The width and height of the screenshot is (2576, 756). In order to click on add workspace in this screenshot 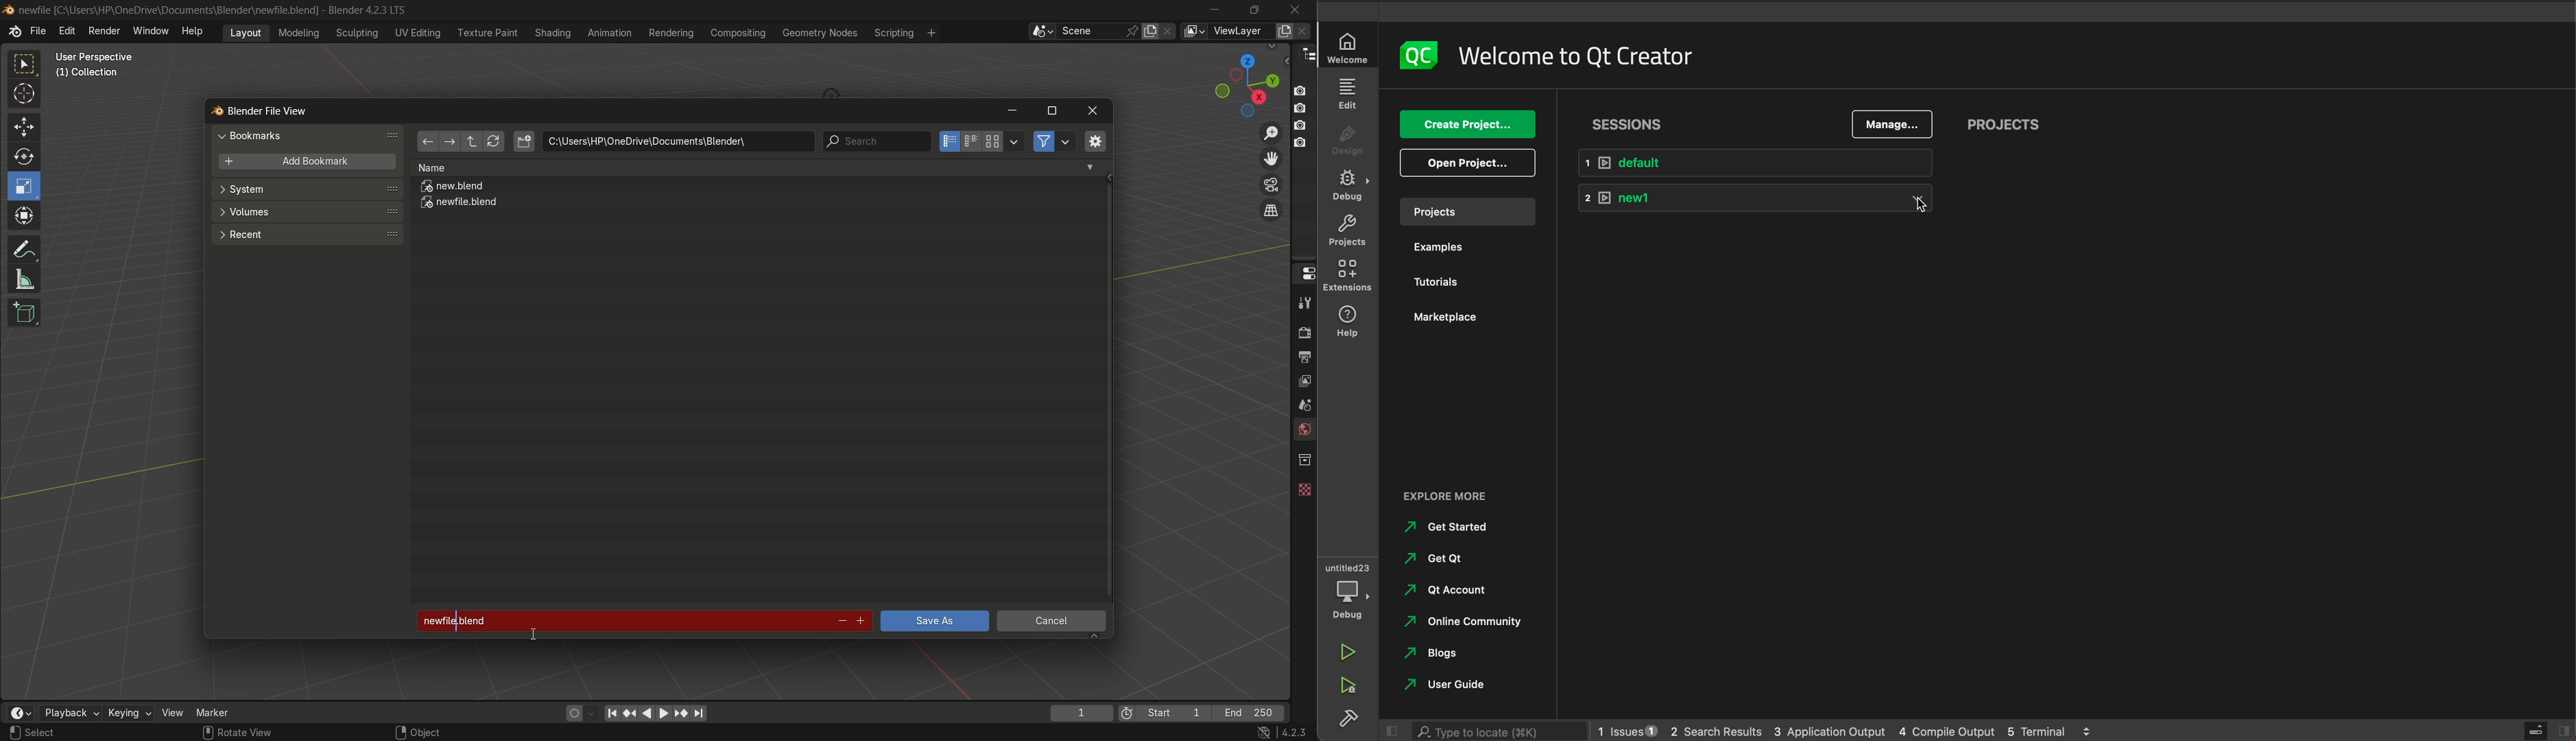, I will do `click(930, 32)`.